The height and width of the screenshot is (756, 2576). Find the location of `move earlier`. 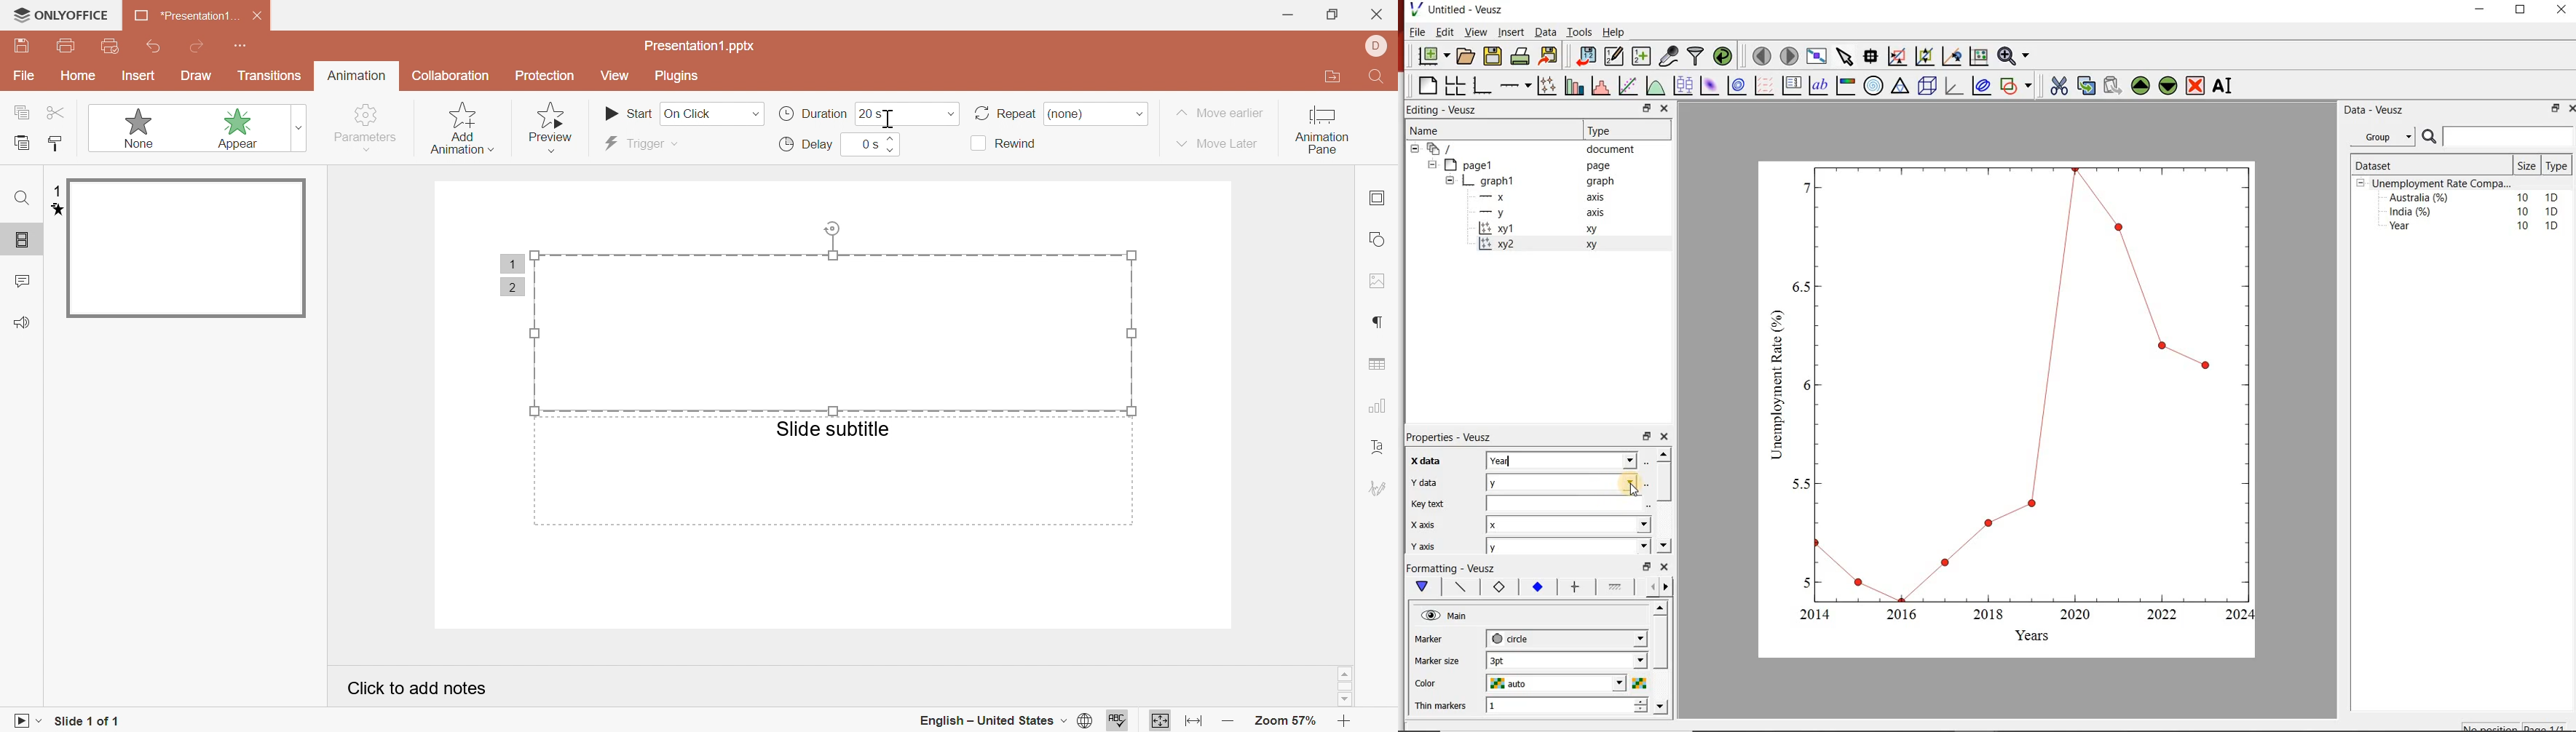

move earlier is located at coordinates (1220, 113).